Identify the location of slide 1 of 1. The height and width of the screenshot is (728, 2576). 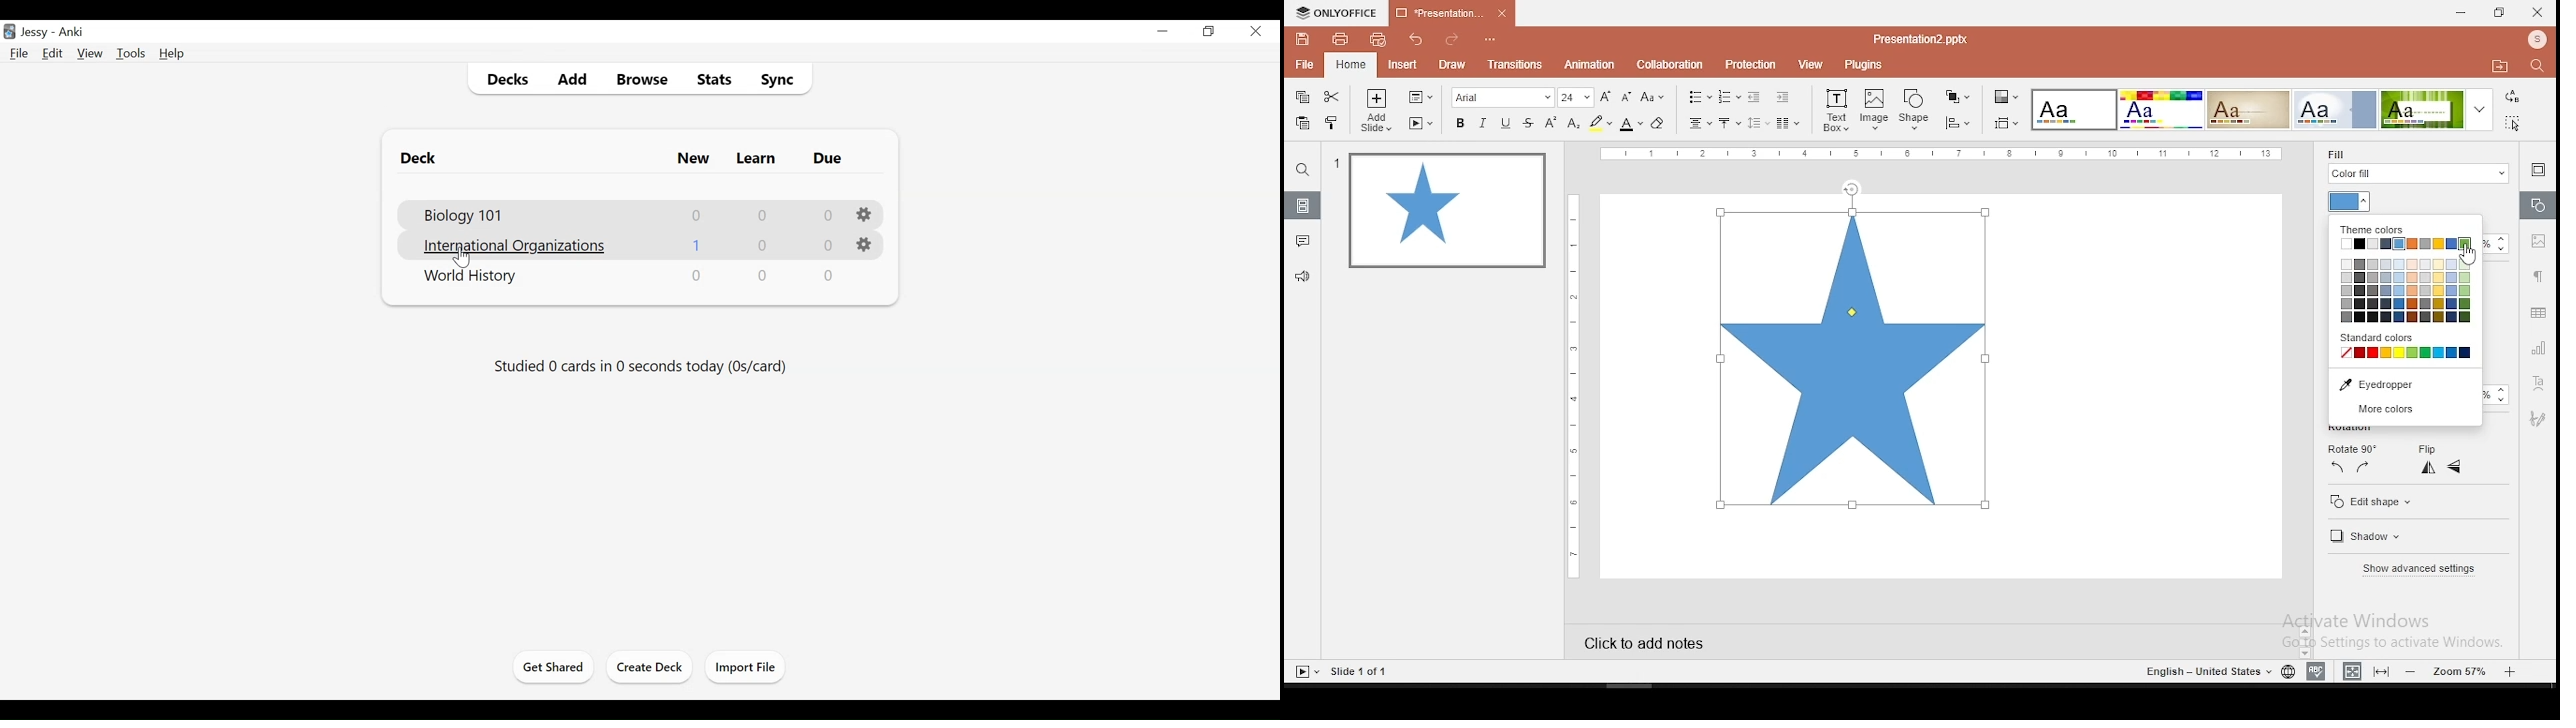
(1361, 671).